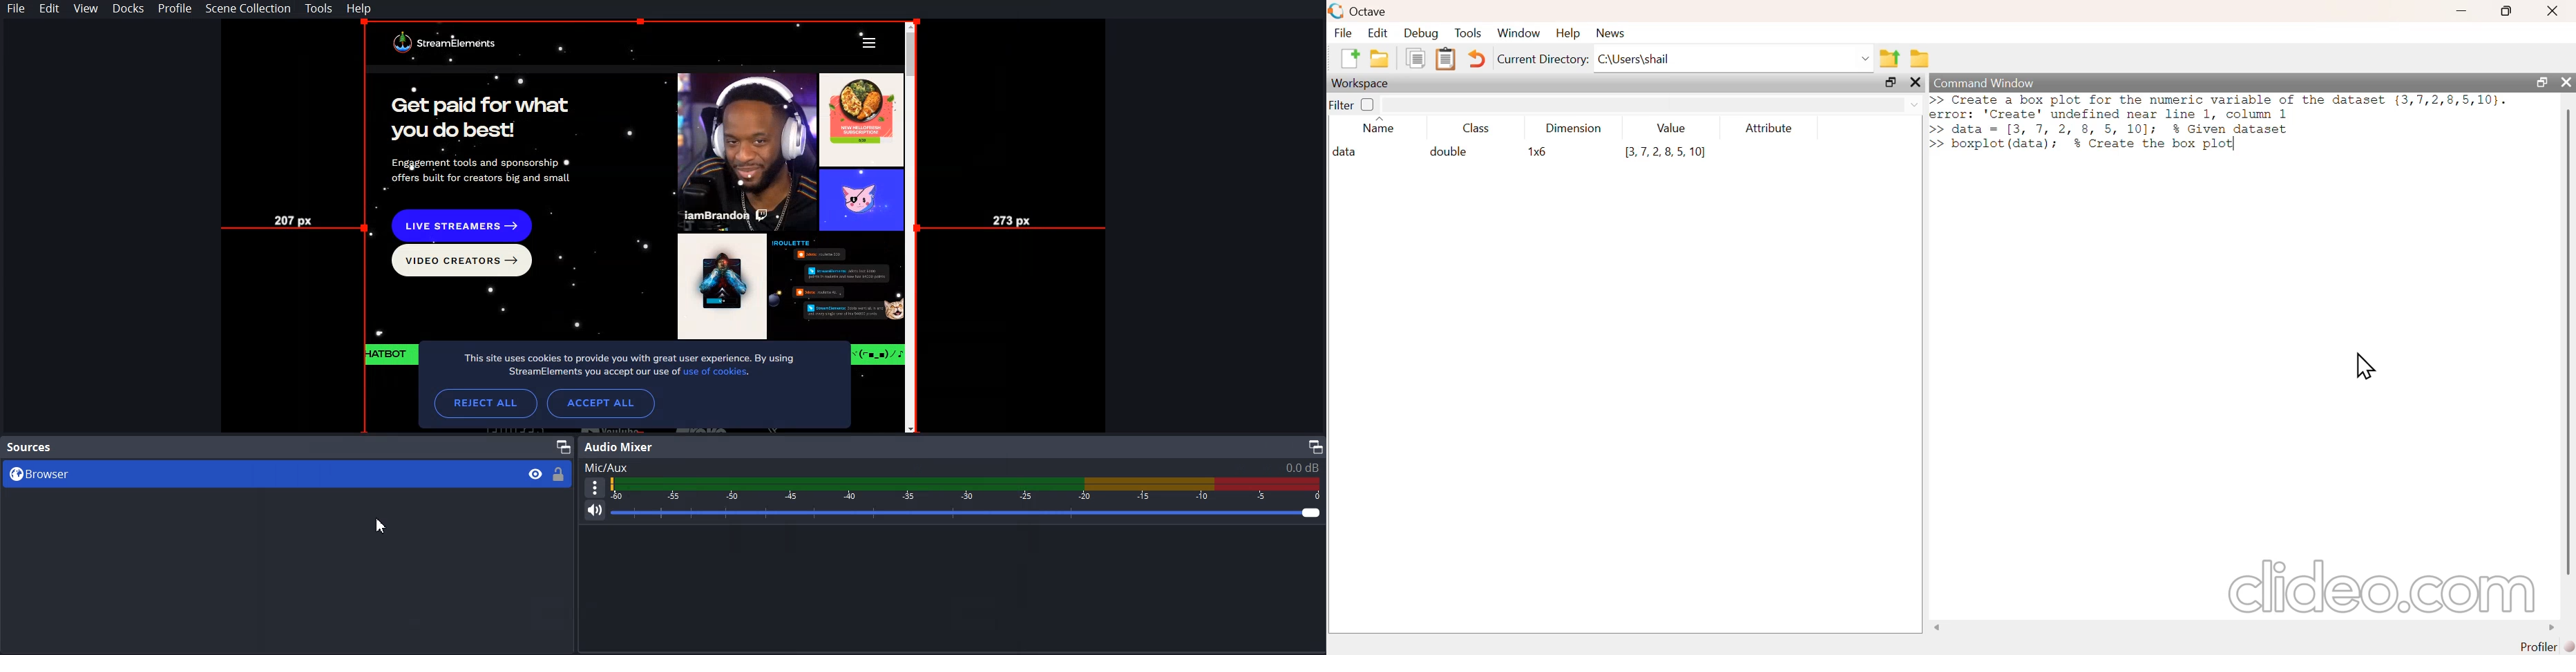 The height and width of the screenshot is (672, 2576). I want to click on edit, so click(1381, 33).